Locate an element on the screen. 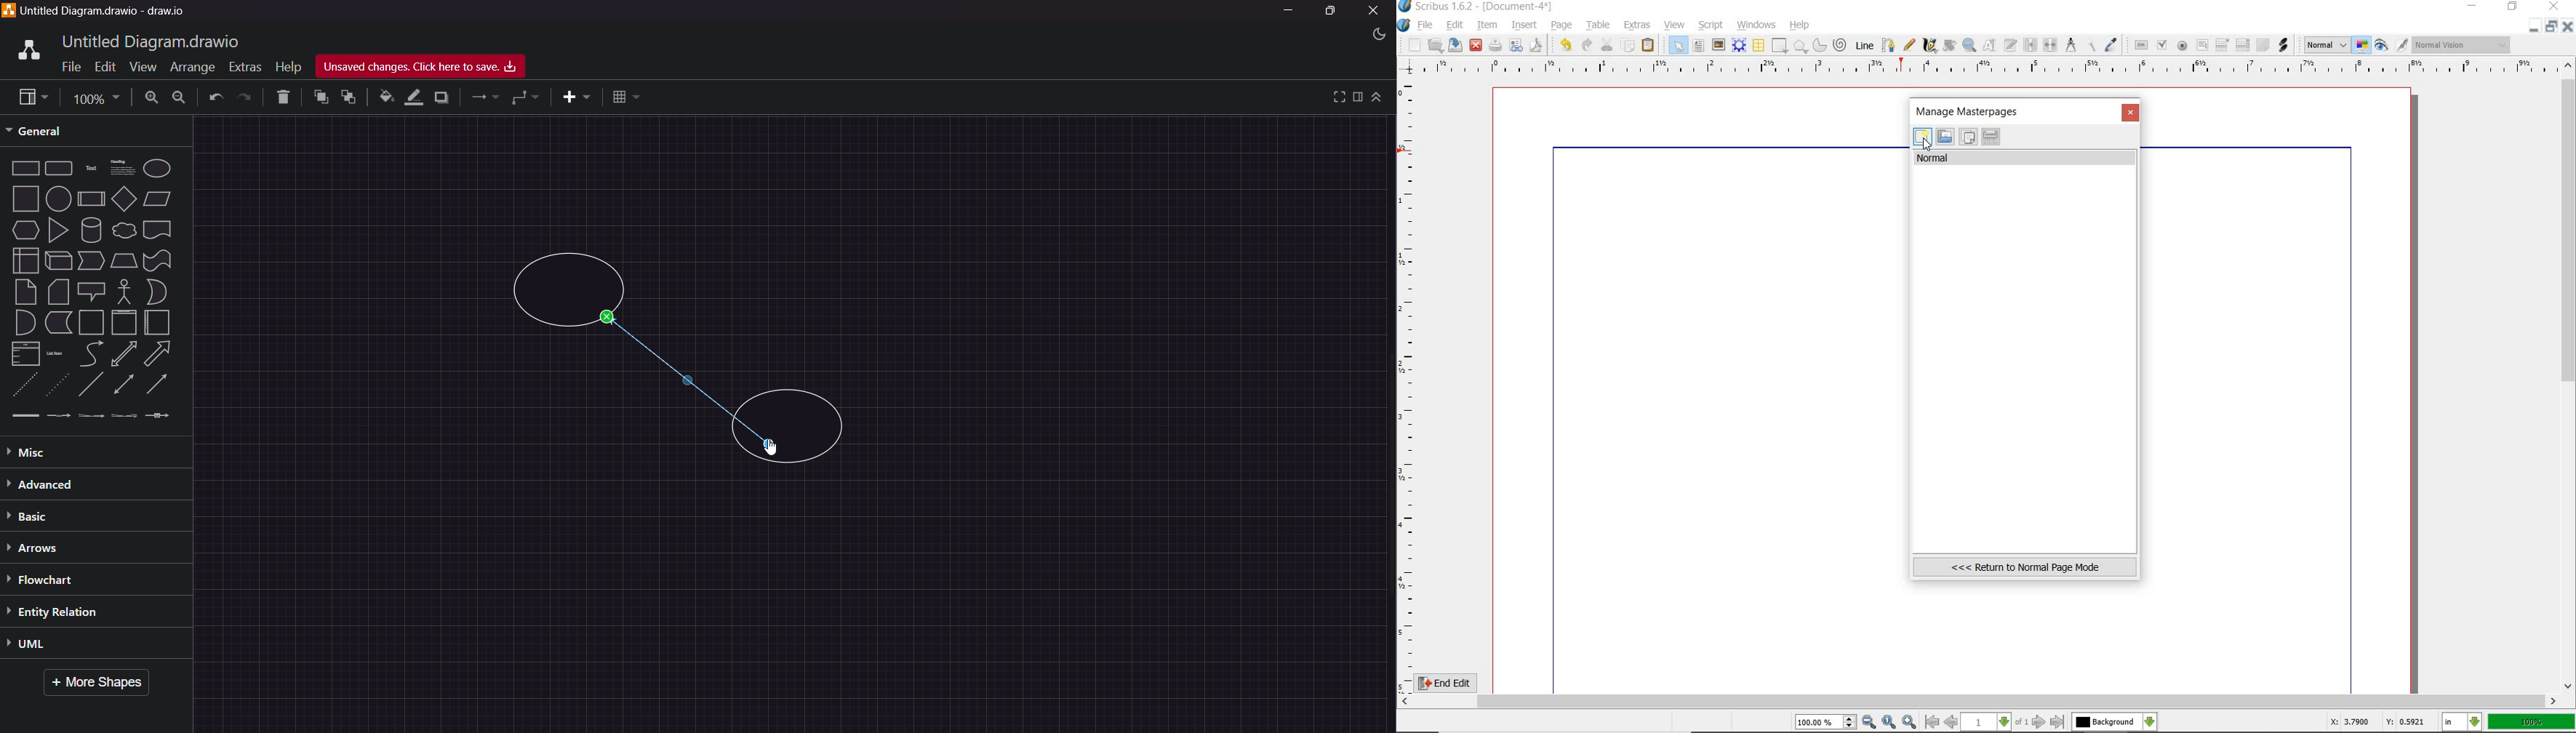  scrollbar is located at coordinates (1979, 701).